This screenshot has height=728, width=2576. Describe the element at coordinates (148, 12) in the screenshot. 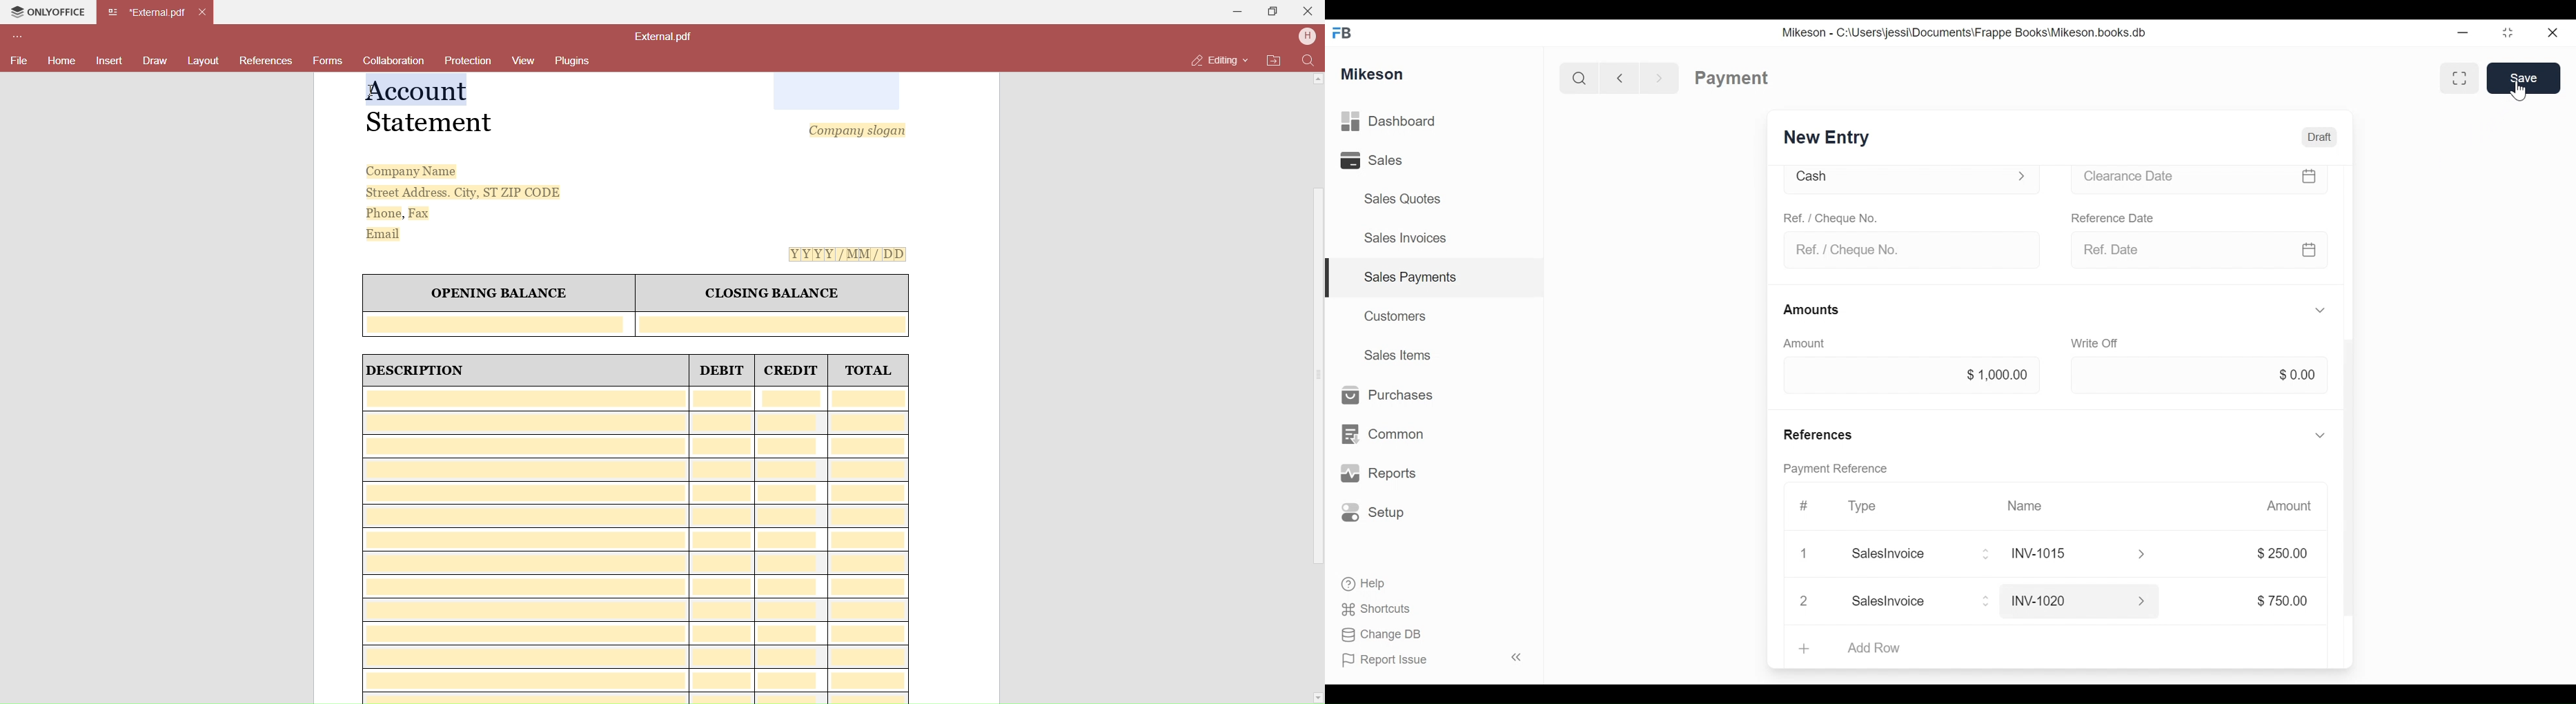

I see `Current open tab` at that location.